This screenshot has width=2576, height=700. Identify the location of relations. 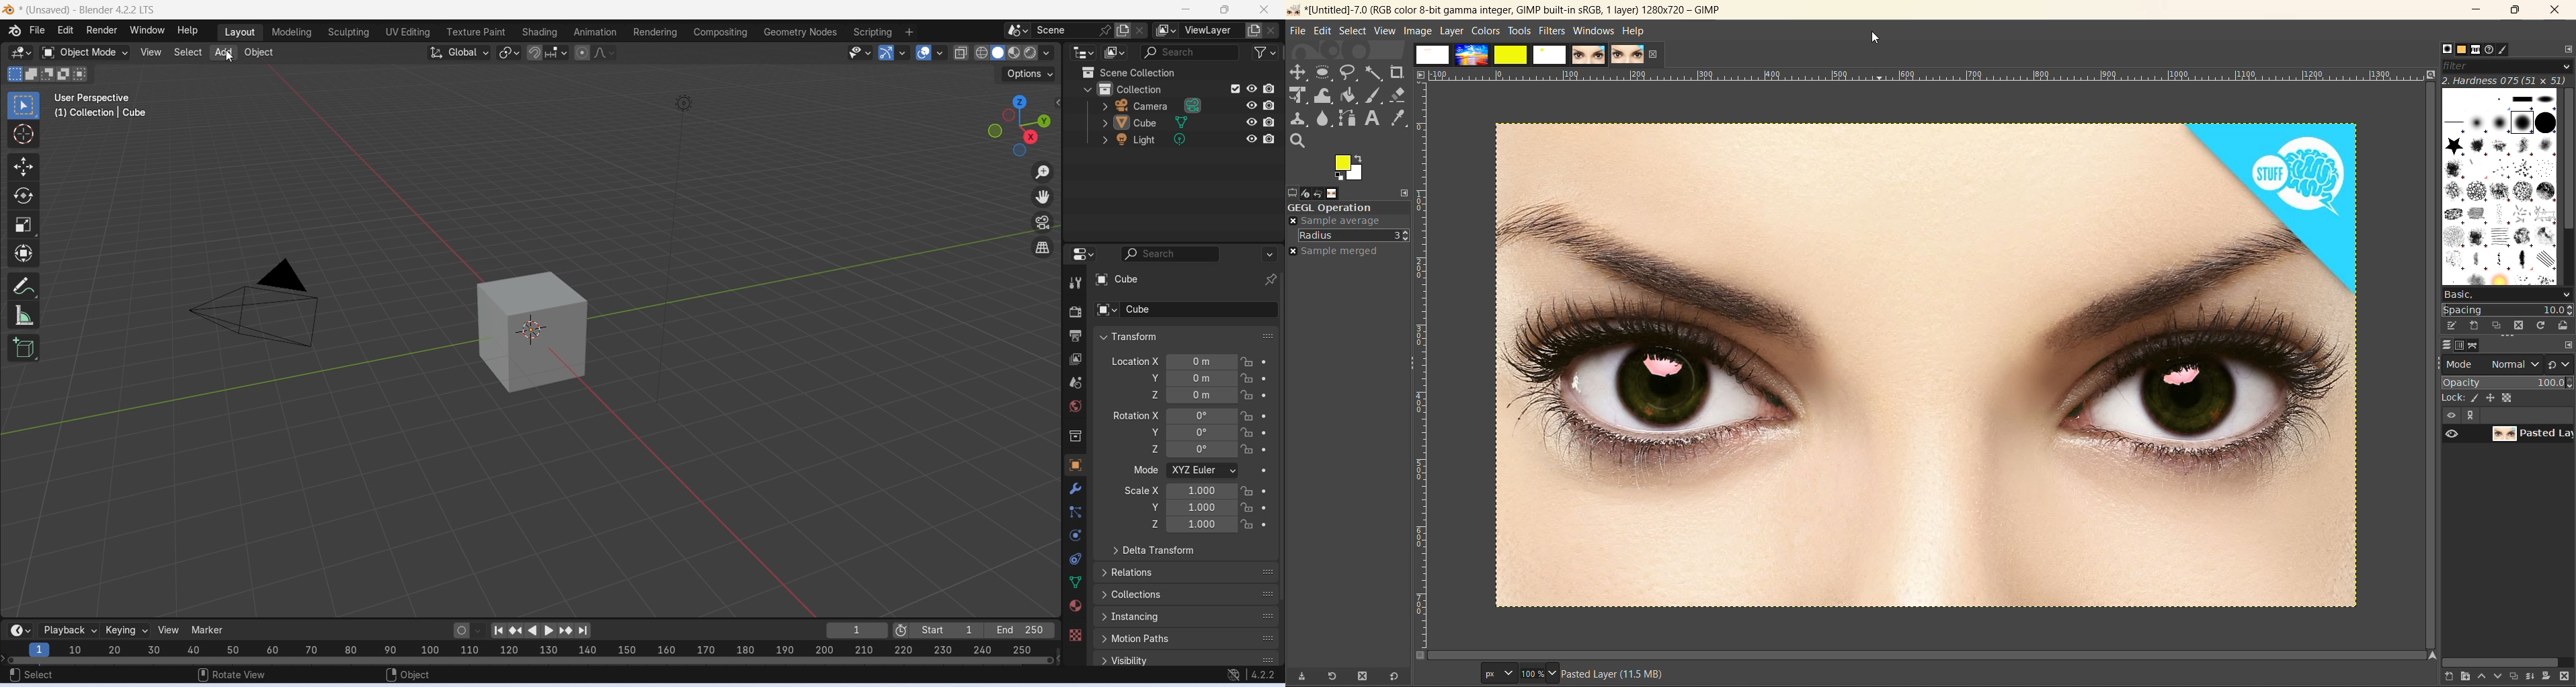
(1187, 571).